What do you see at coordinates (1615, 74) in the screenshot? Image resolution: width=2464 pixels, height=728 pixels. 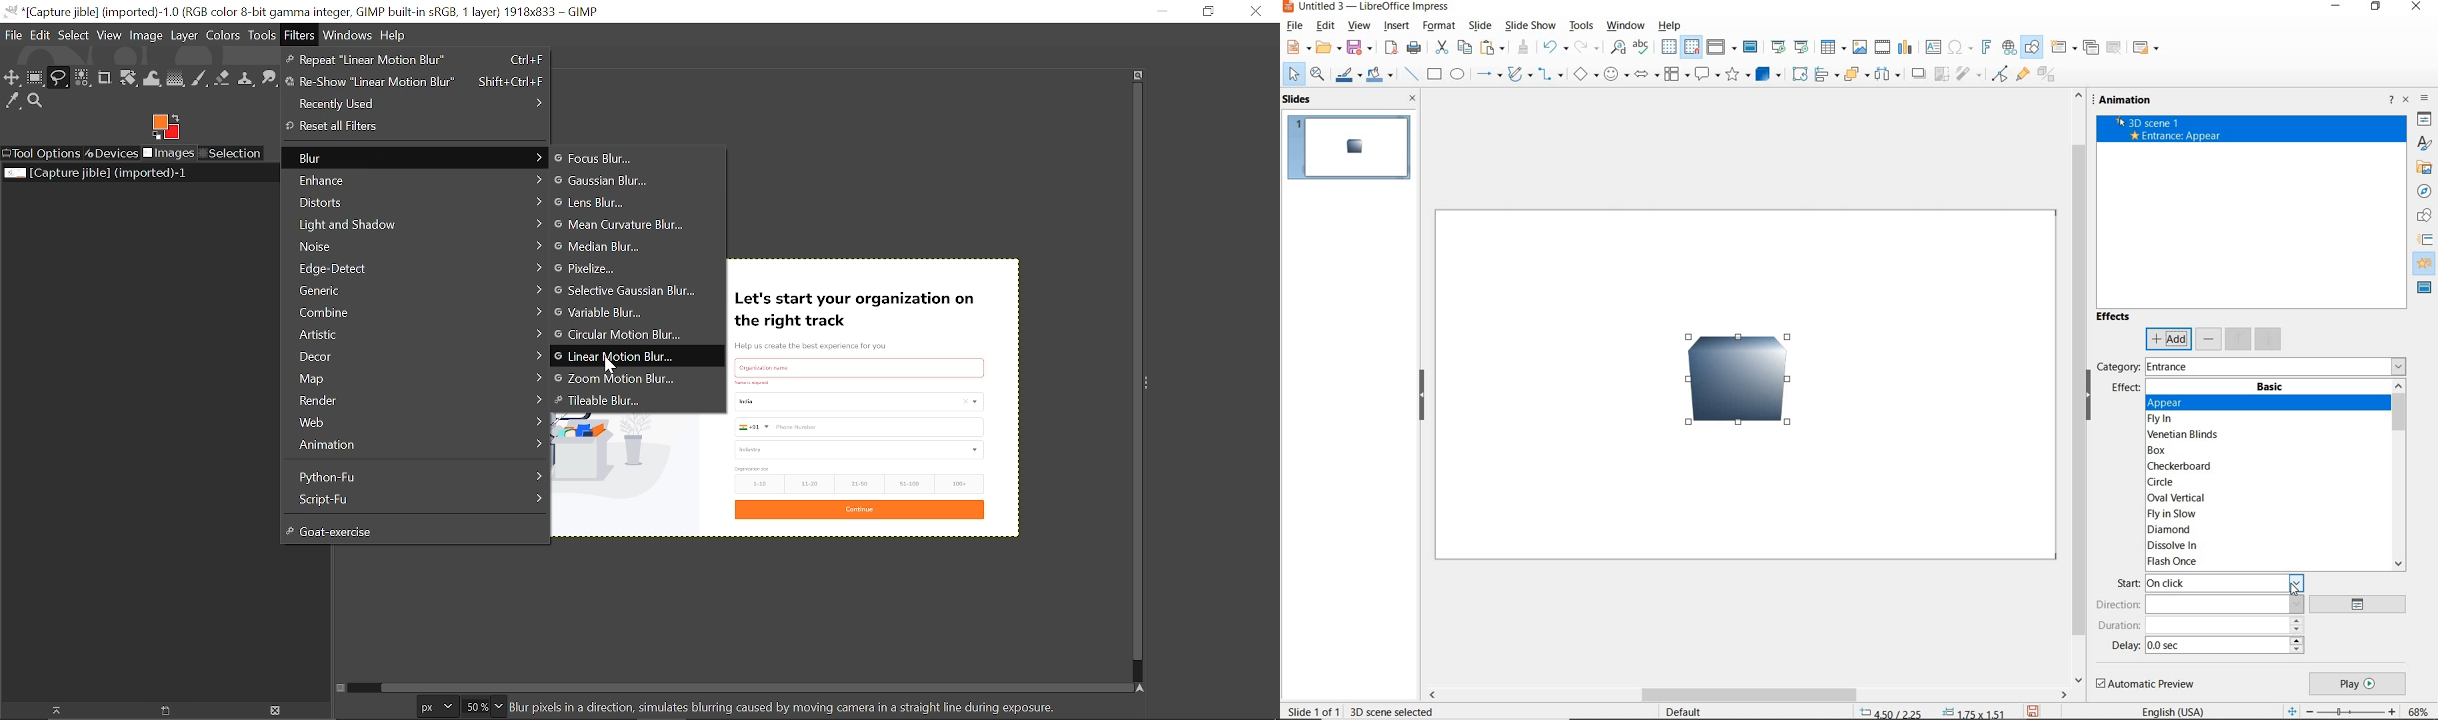 I see `symbol shapes` at bounding box center [1615, 74].